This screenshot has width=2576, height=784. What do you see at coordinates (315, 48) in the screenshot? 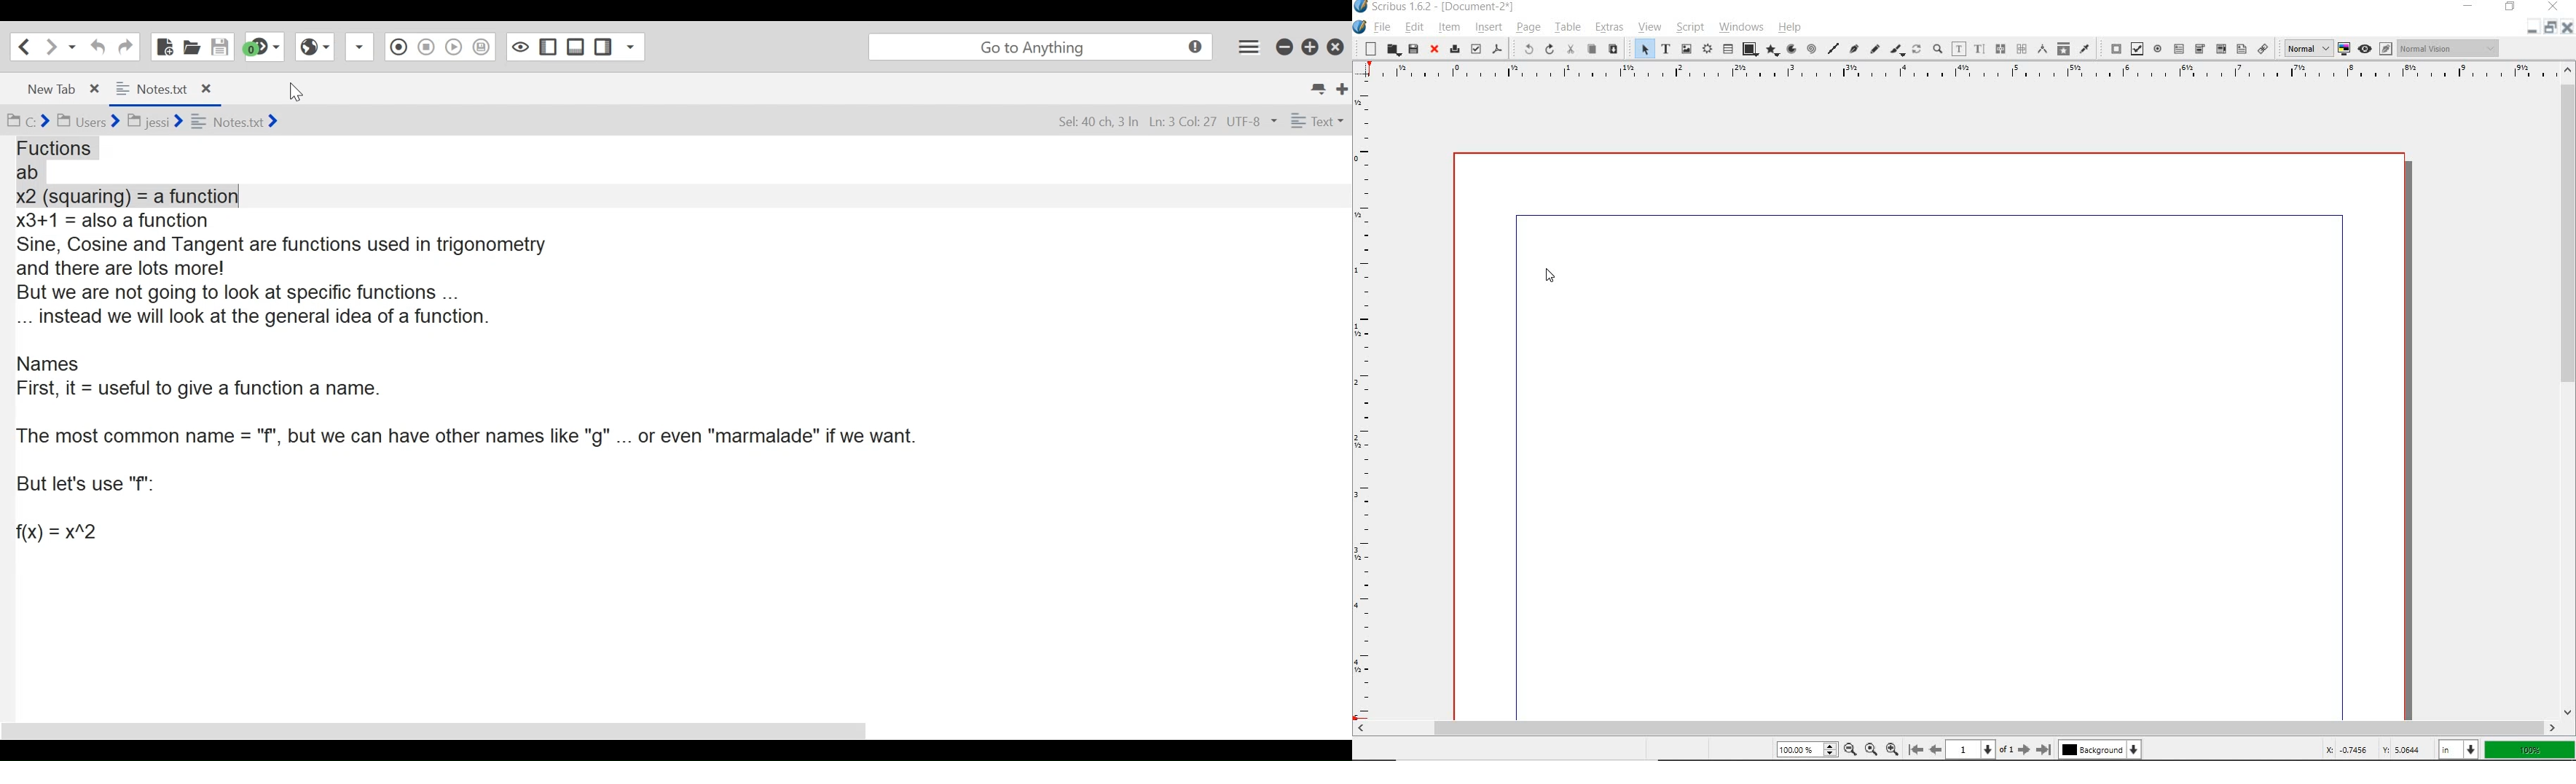
I see `View in Browser` at bounding box center [315, 48].